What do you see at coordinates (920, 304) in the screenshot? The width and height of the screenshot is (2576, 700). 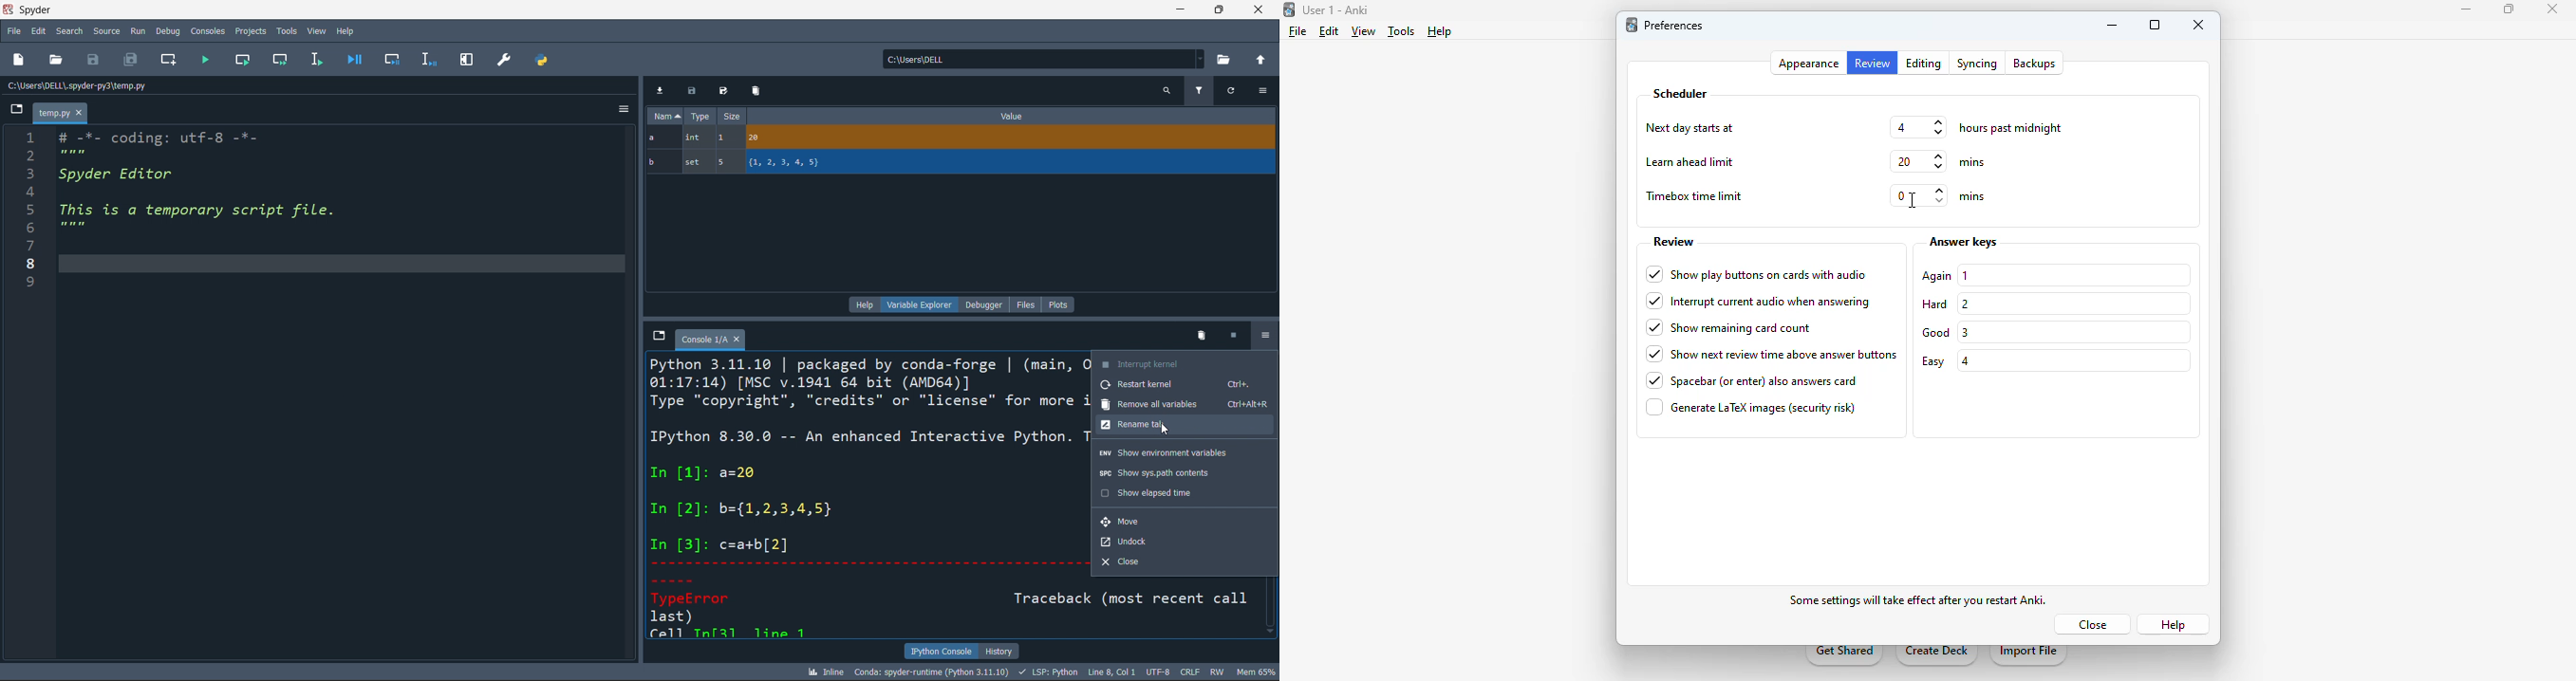 I see `variable explorer (selected))` at bounding box center [920, 304].